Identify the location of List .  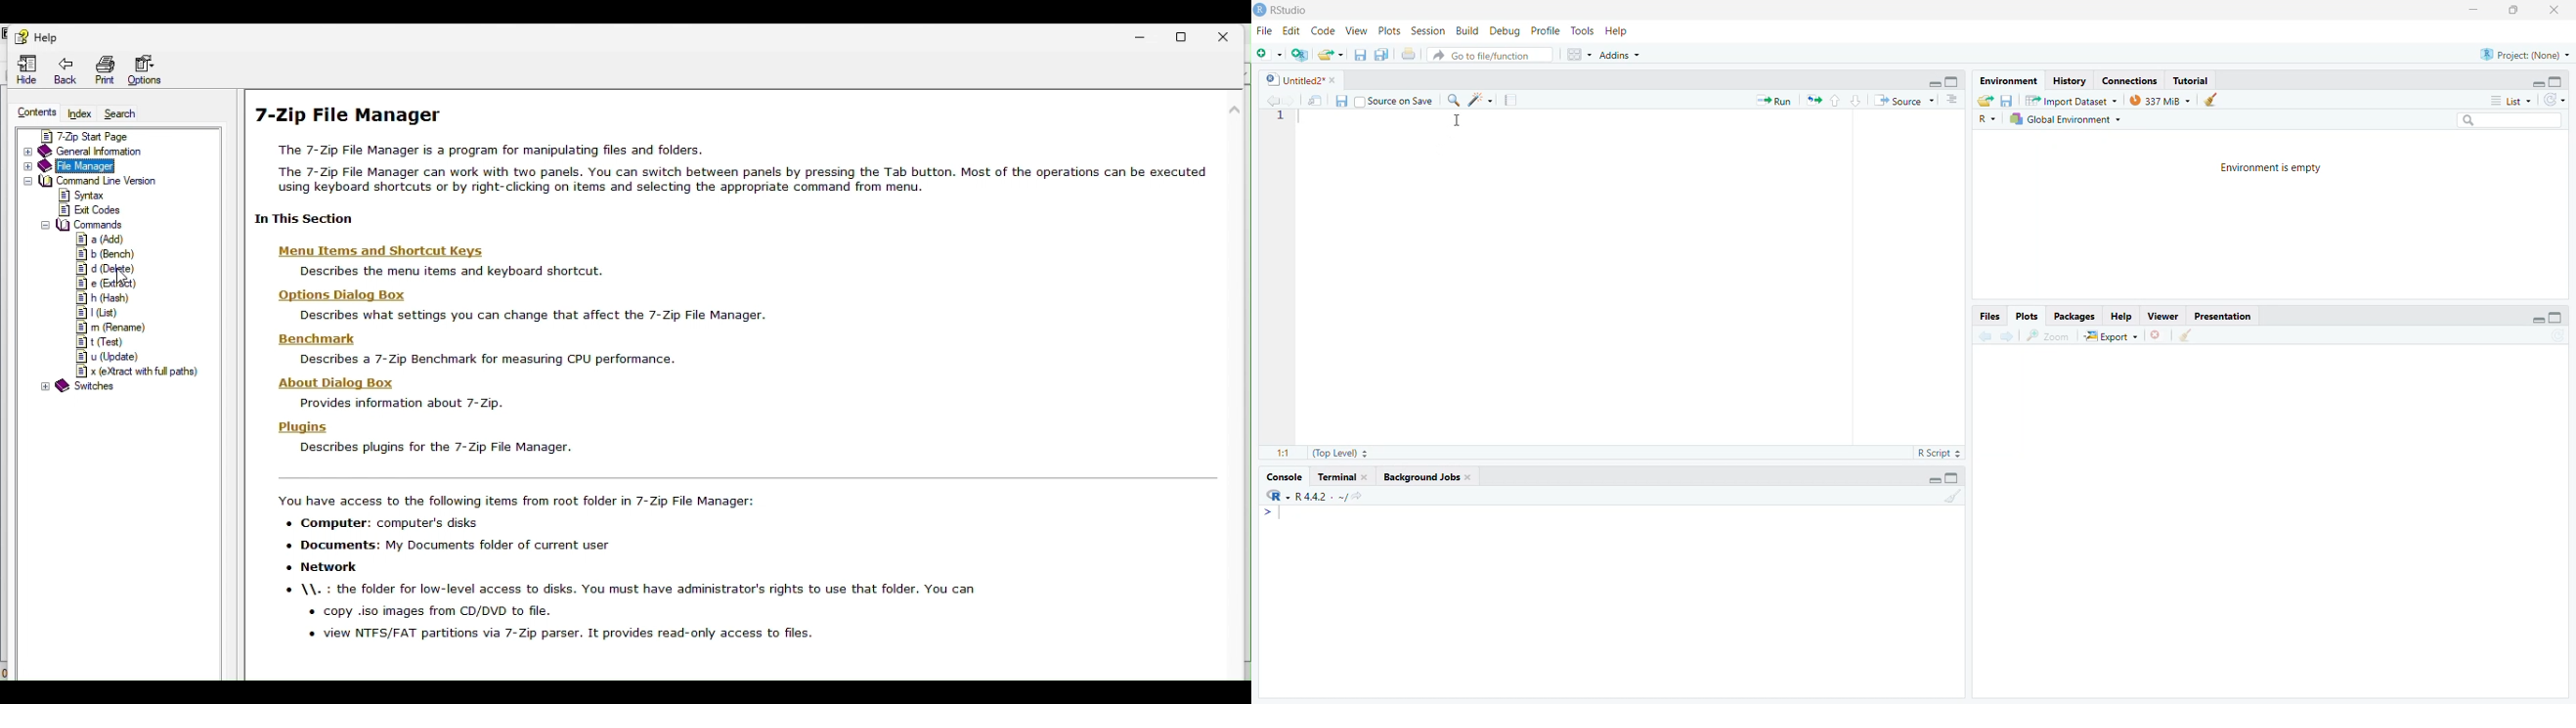
(2512, 101).